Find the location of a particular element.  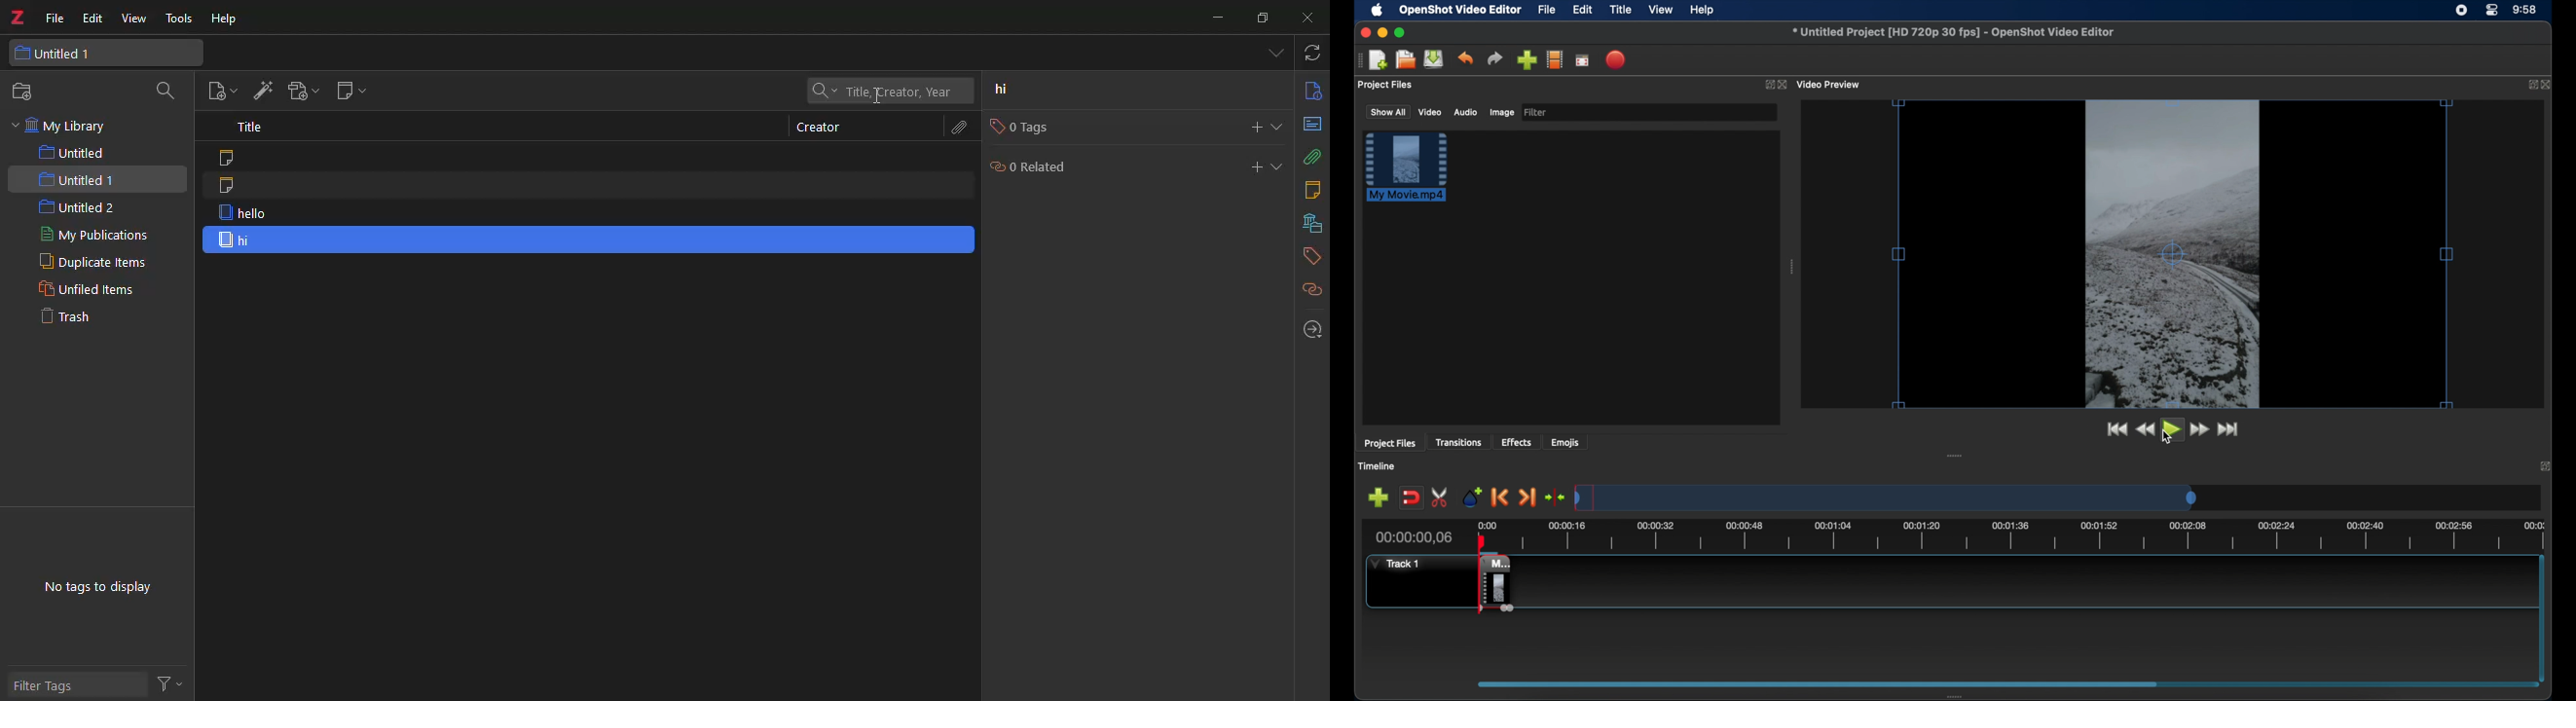

view is located at coordinates (133, 18).